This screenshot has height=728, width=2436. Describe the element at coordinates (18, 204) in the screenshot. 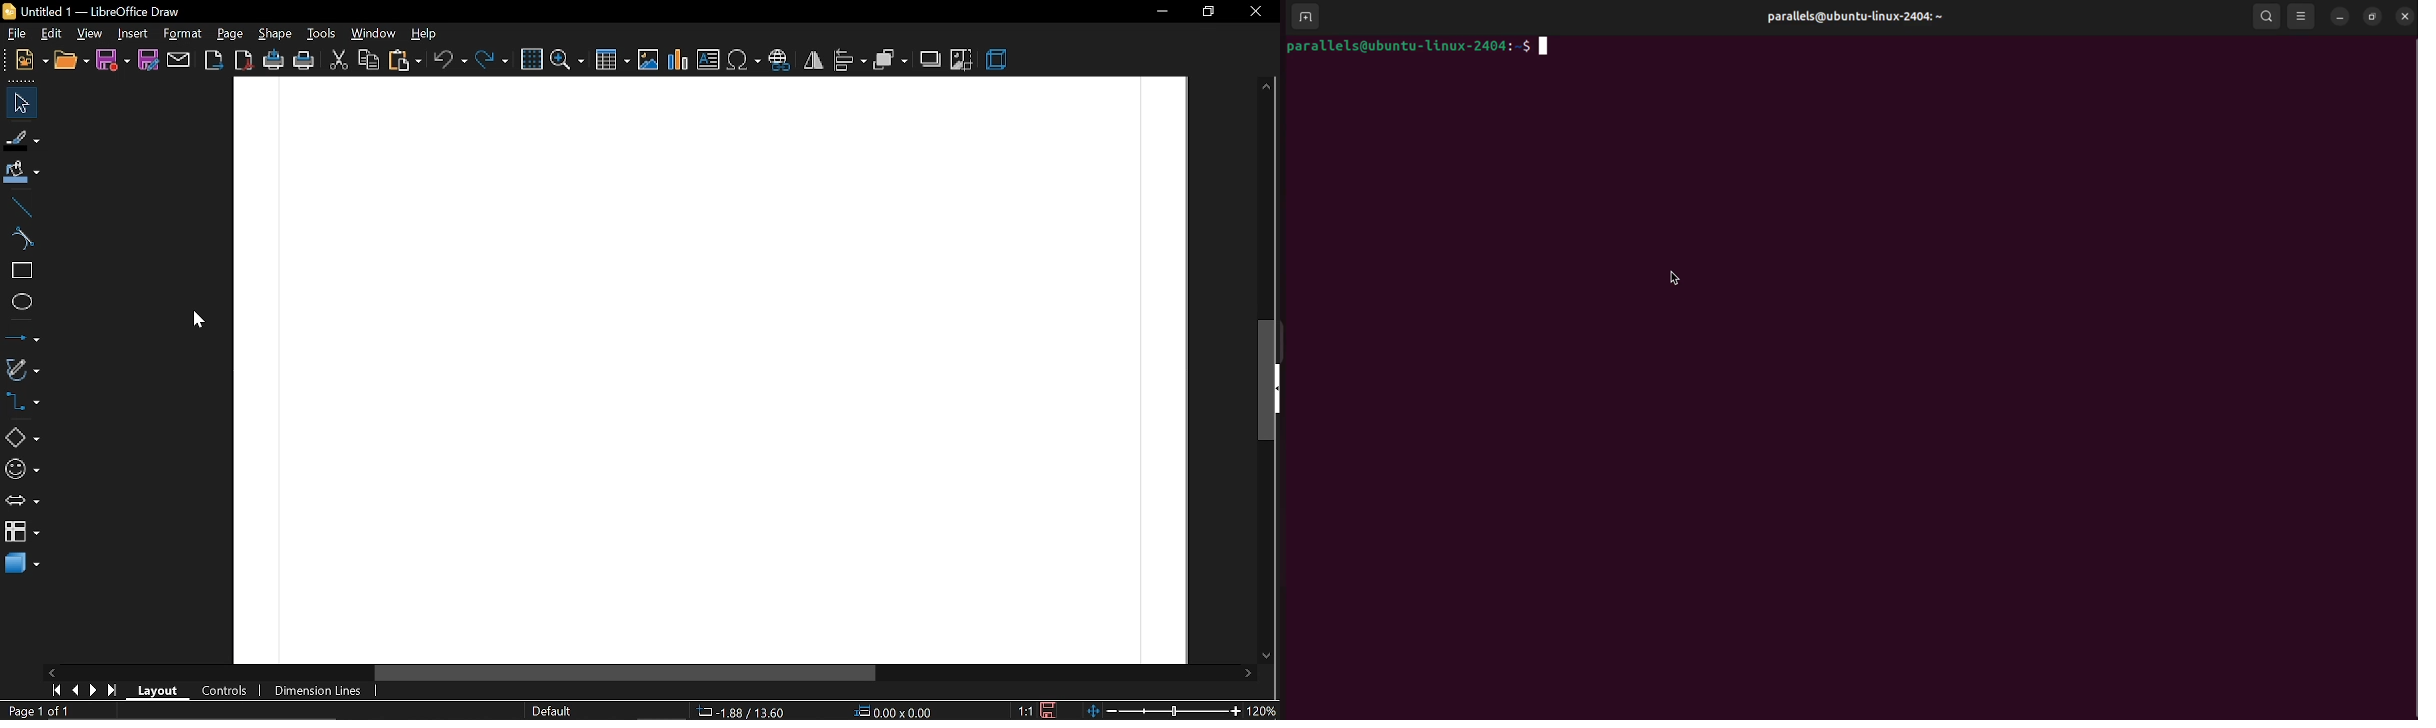

I see `line` at that location.